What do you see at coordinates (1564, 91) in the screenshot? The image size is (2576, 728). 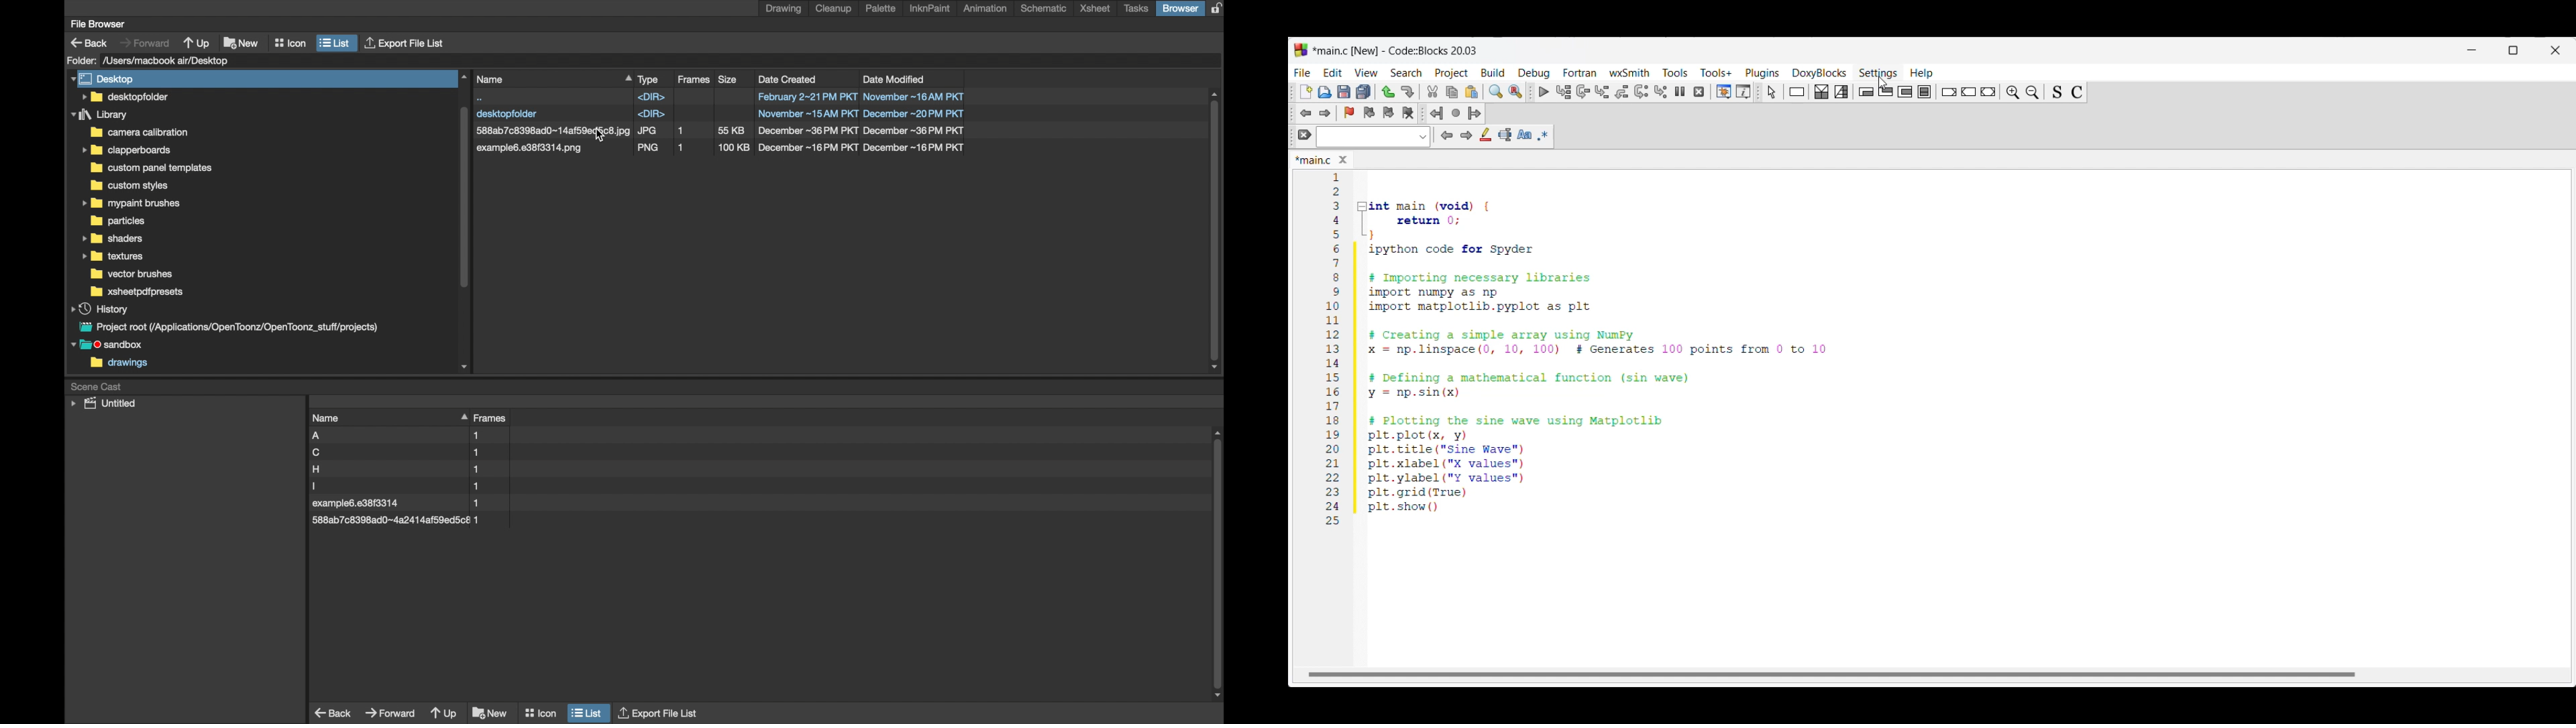 I see `Run to cursor` at bounding box center [1564, 91].